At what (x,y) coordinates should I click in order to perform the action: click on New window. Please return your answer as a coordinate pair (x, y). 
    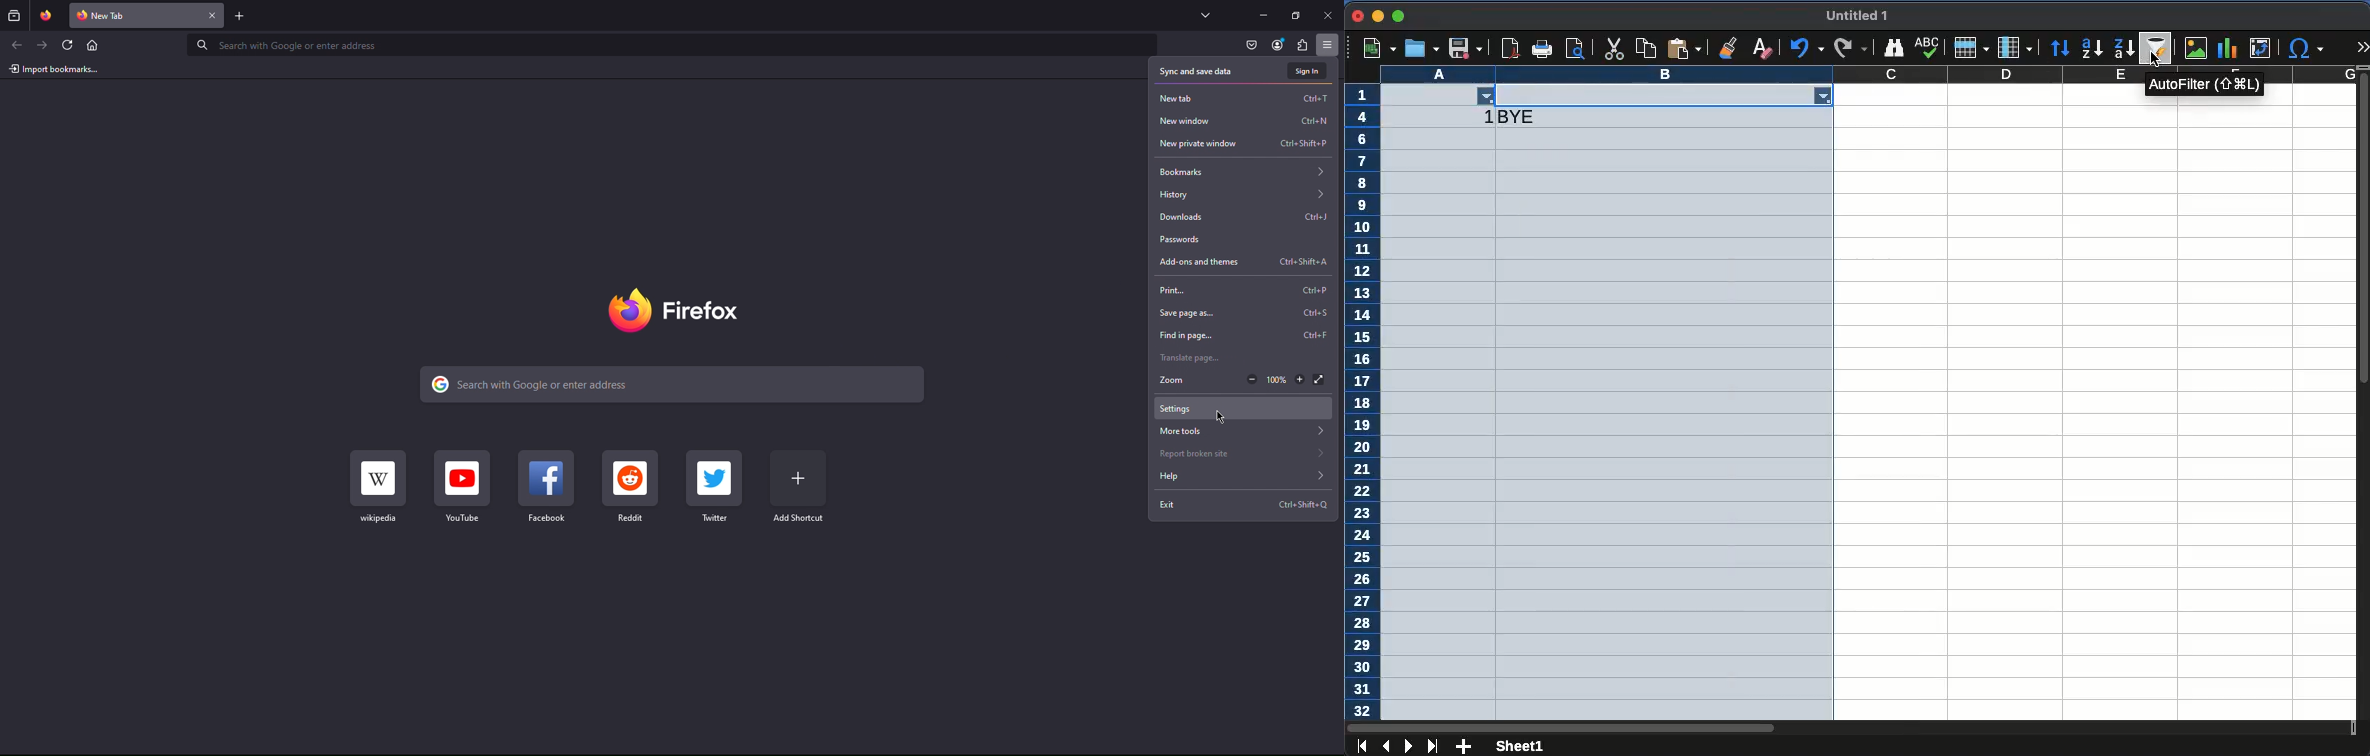
    Looking at the image, I should click on (1242, 120).